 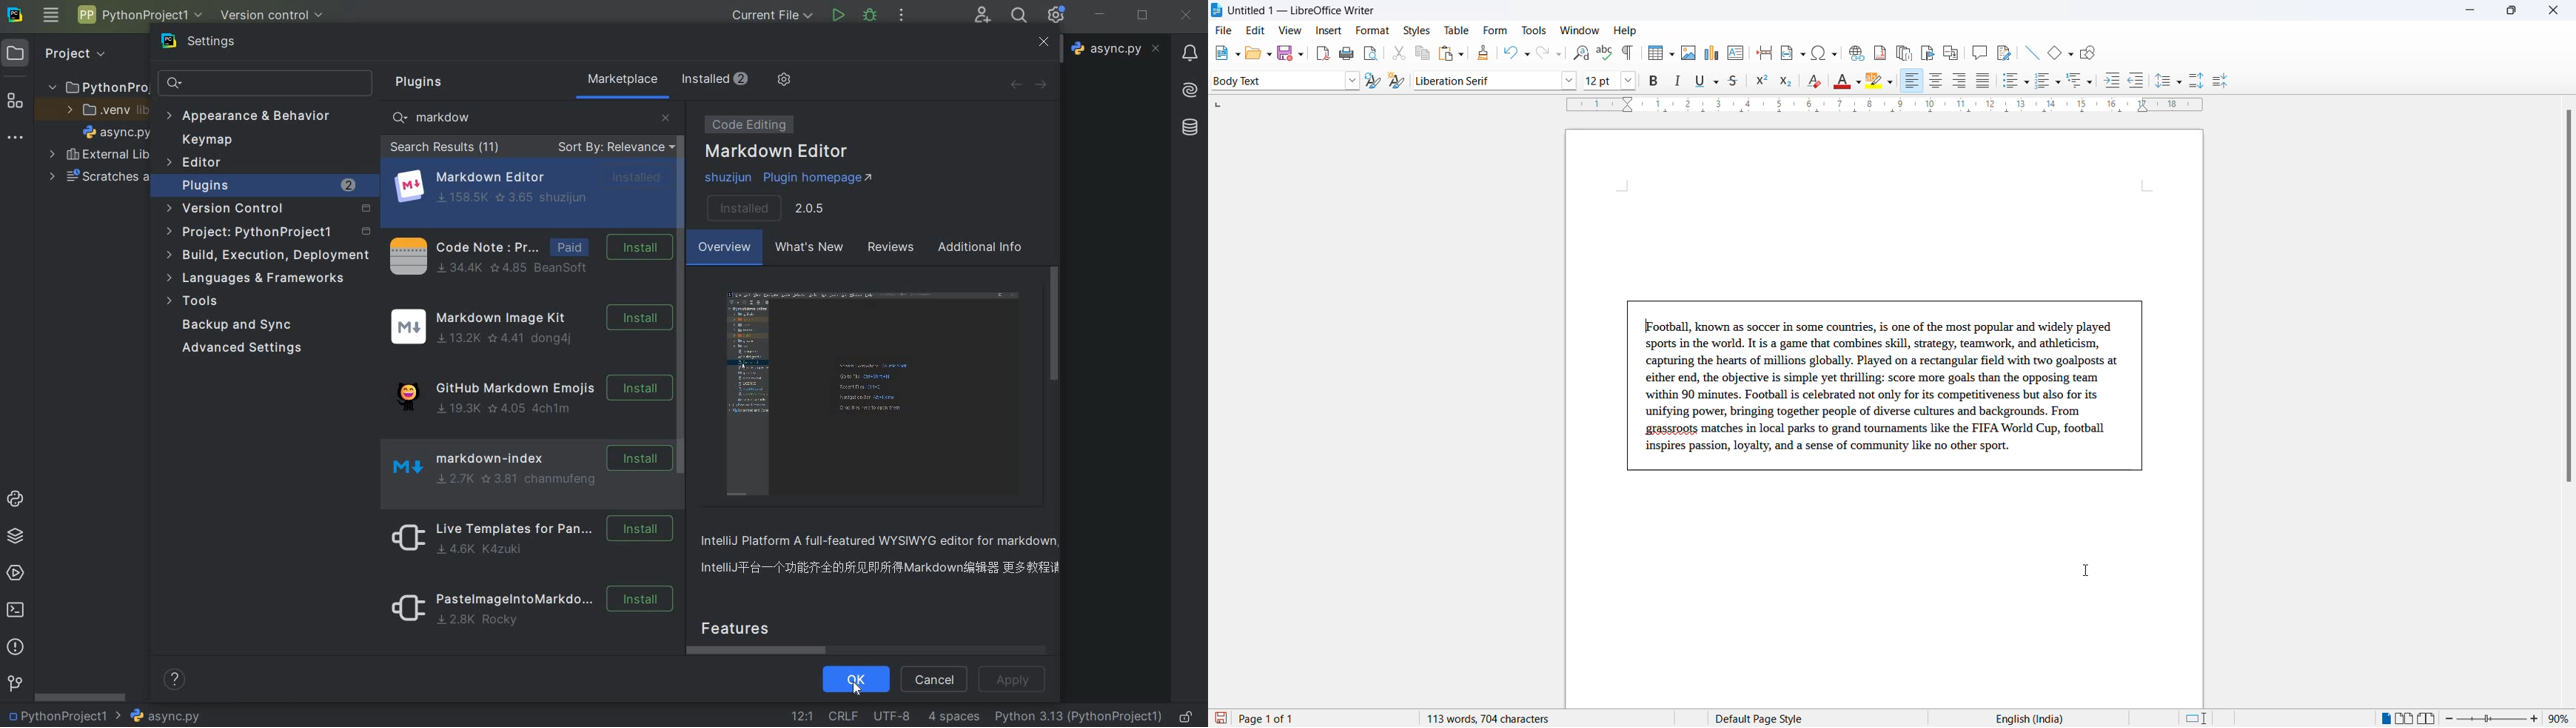 I want to click on create new style from selection, so click(x=1400, y=82).